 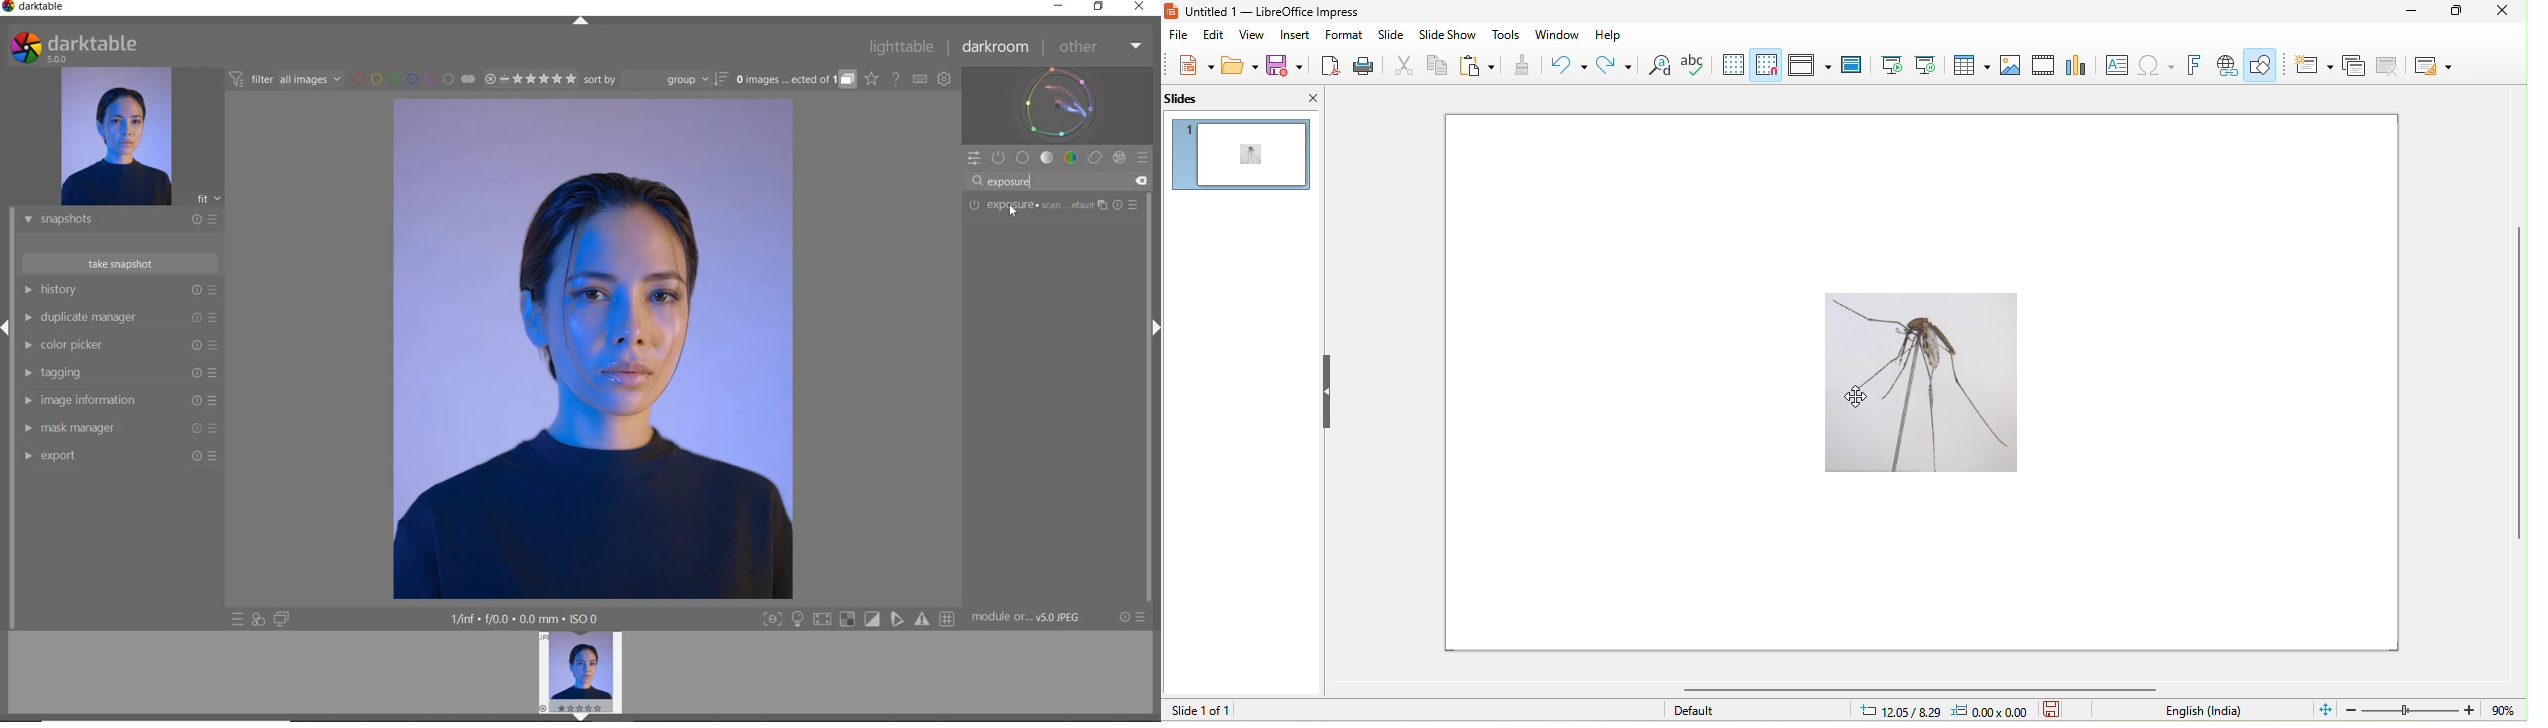 I want to click on EXPOSURE, so click(x=1056, y=205).